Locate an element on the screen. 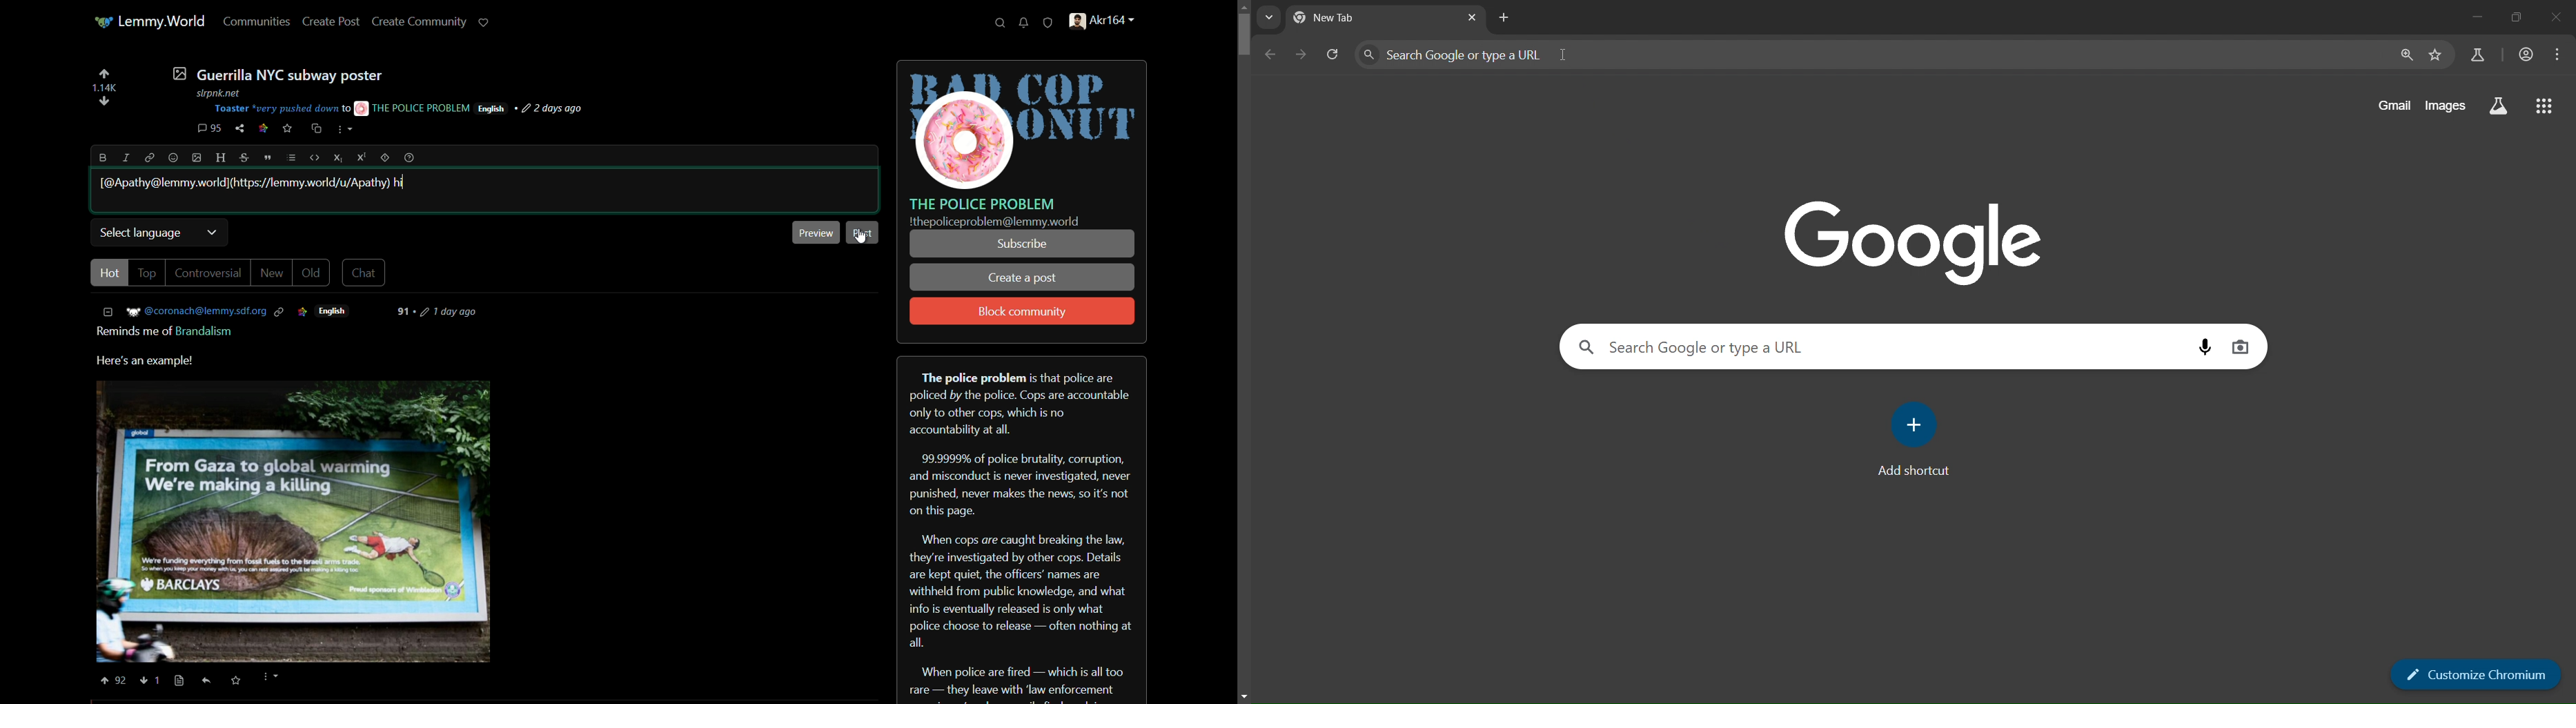 The width and height of the screenshot is (2576, 728). spoiler is located at coordinates (385, 157).